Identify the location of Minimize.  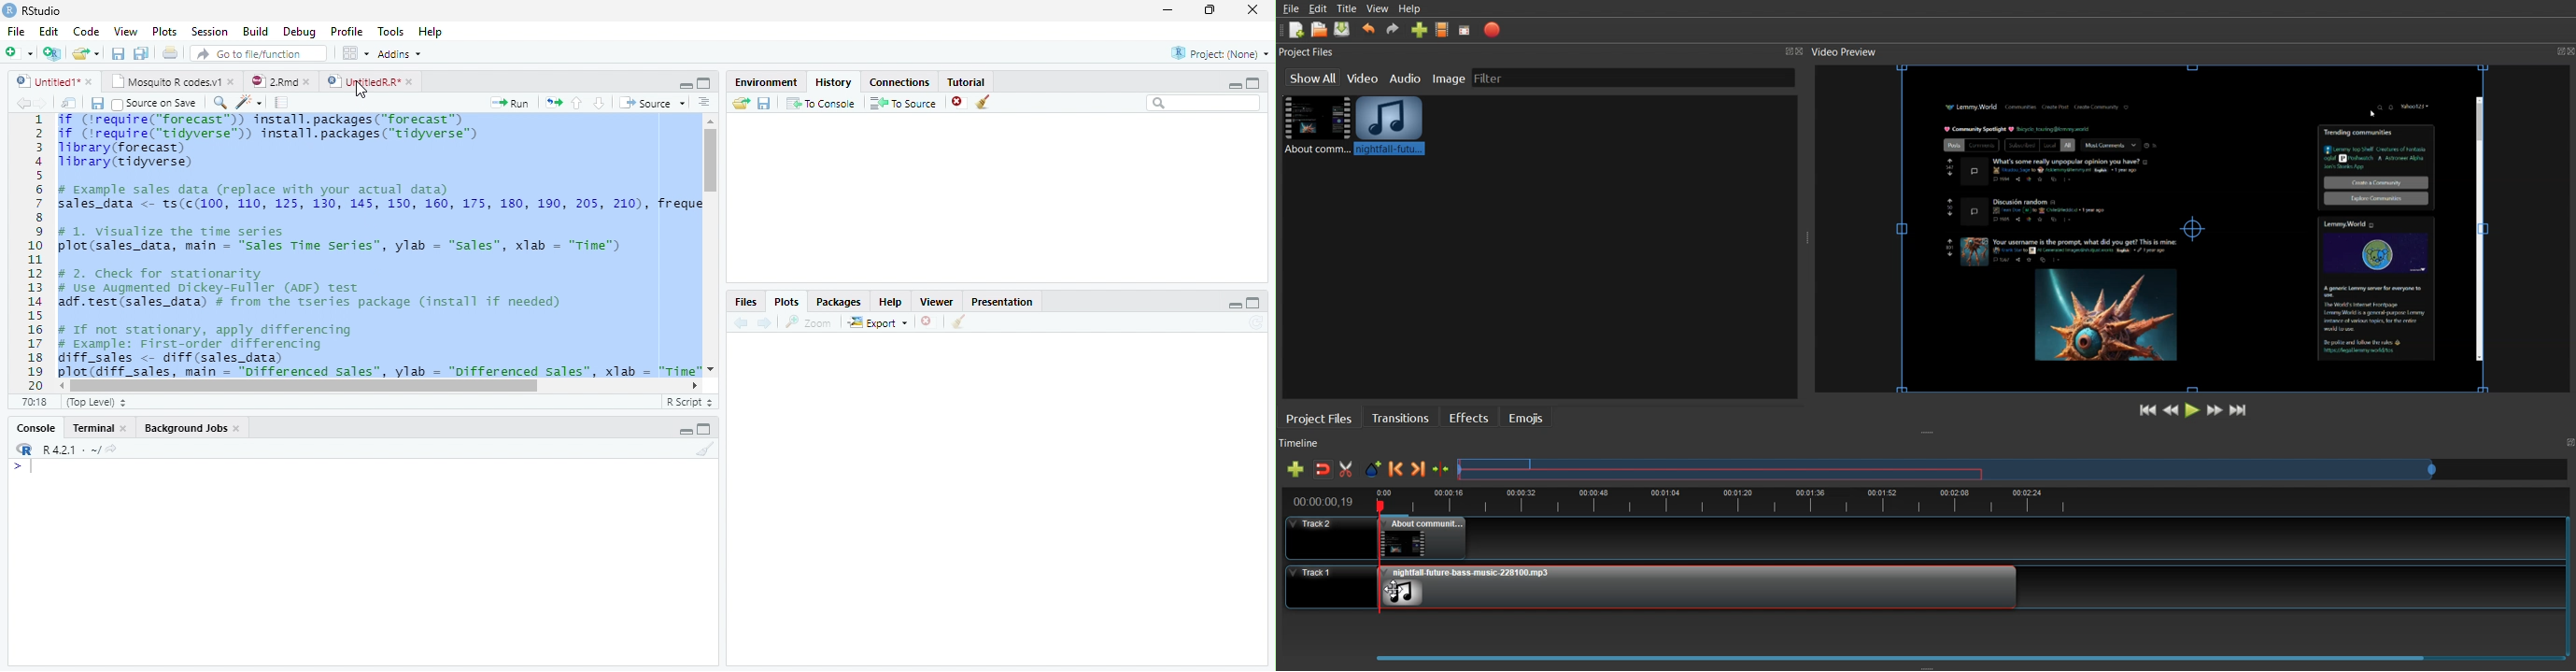
(1234, 83).